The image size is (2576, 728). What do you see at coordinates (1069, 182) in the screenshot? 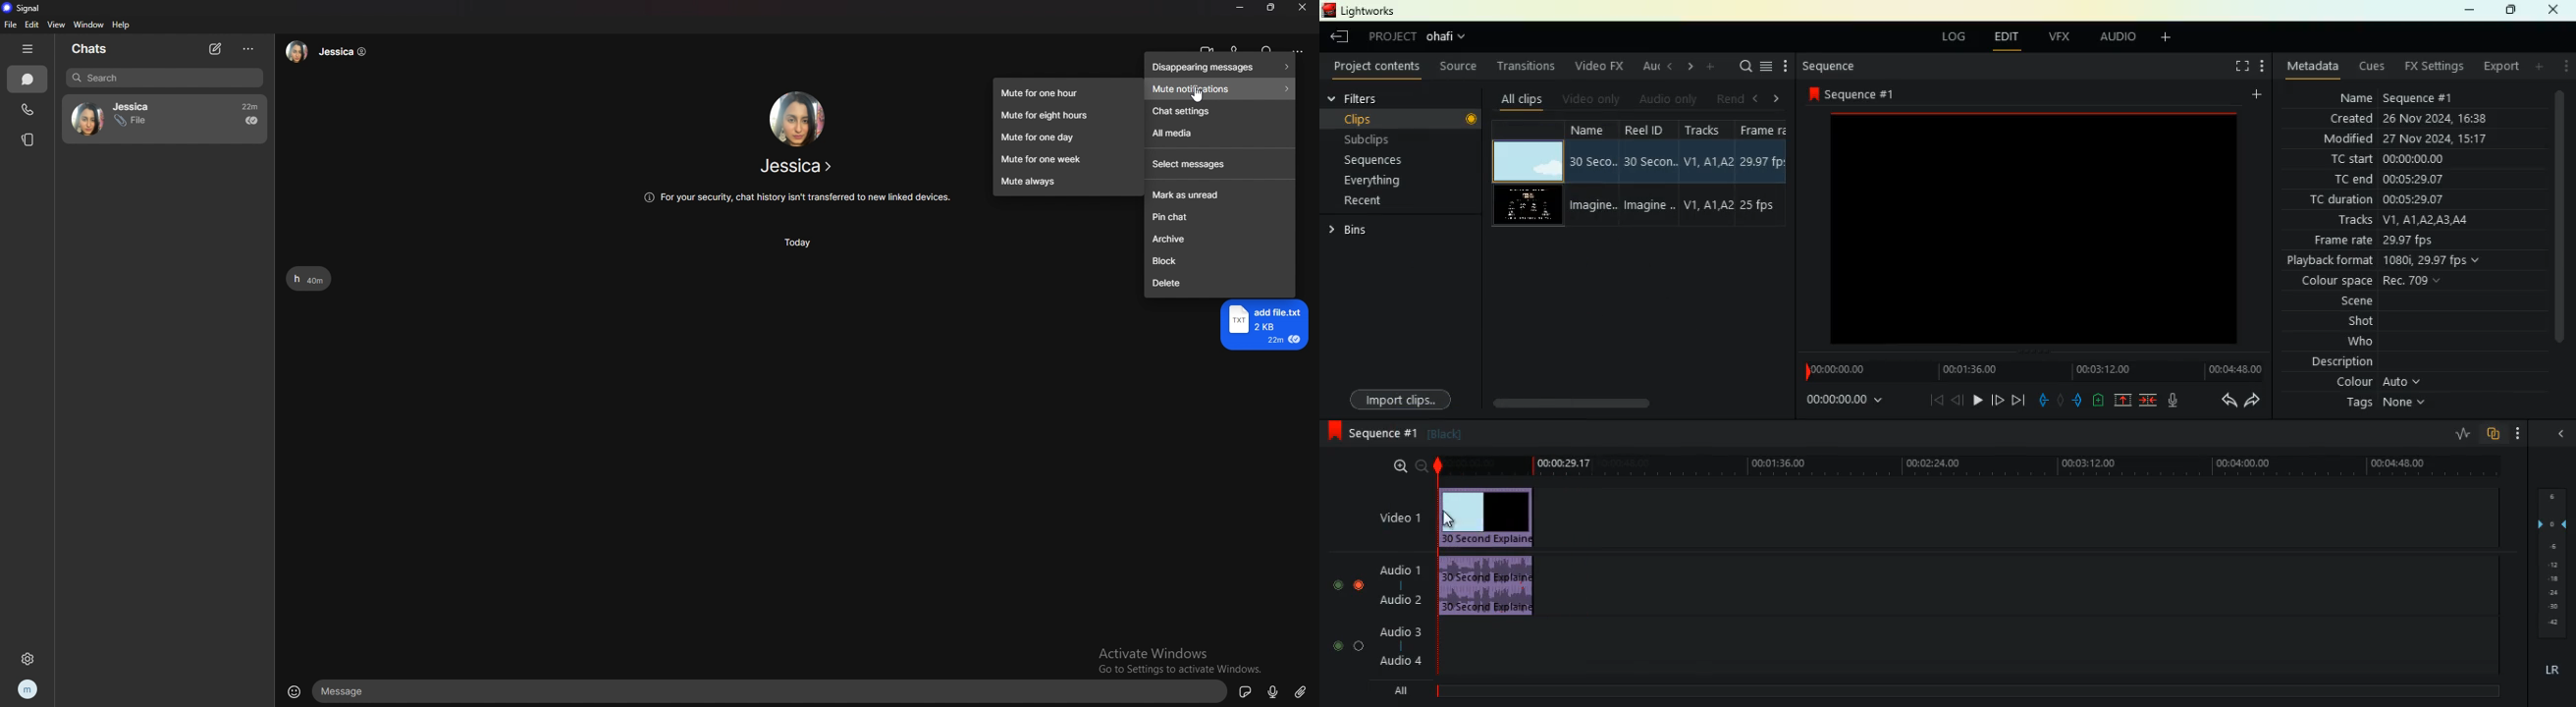
I see `mute always` at bounding box center [1069, 182].